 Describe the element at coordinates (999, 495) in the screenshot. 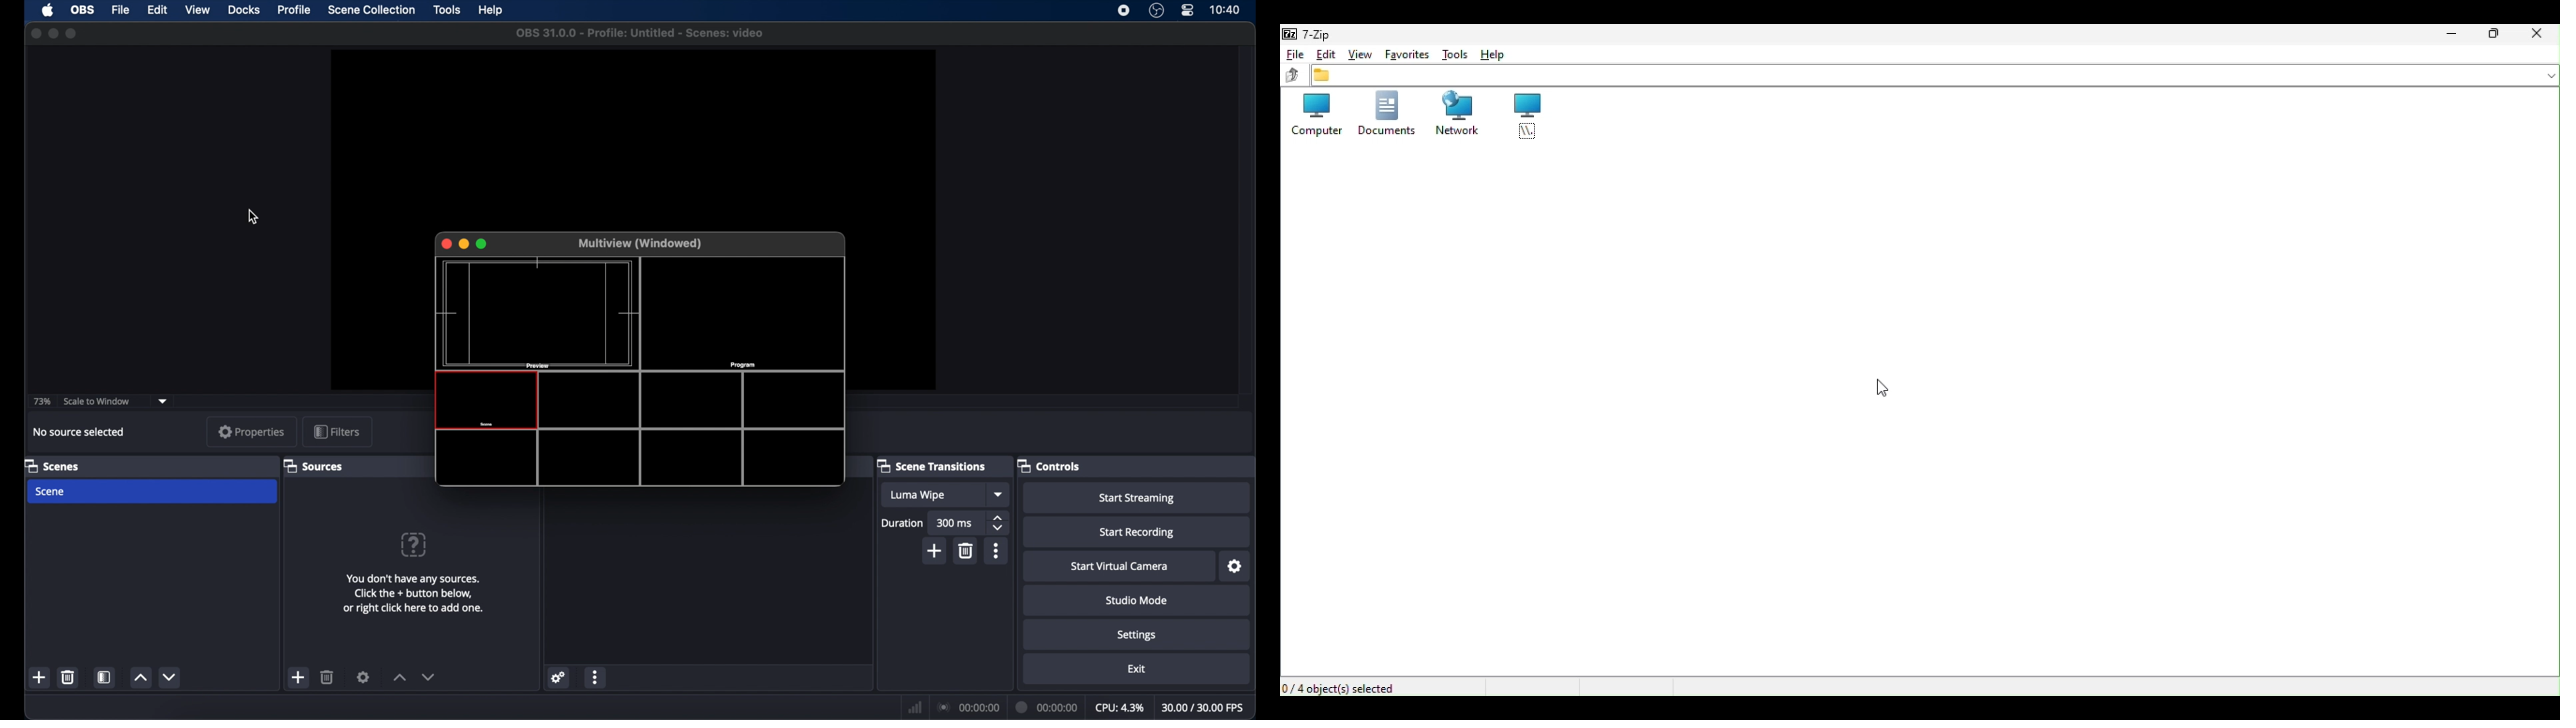

I see `dropdown` at that location.